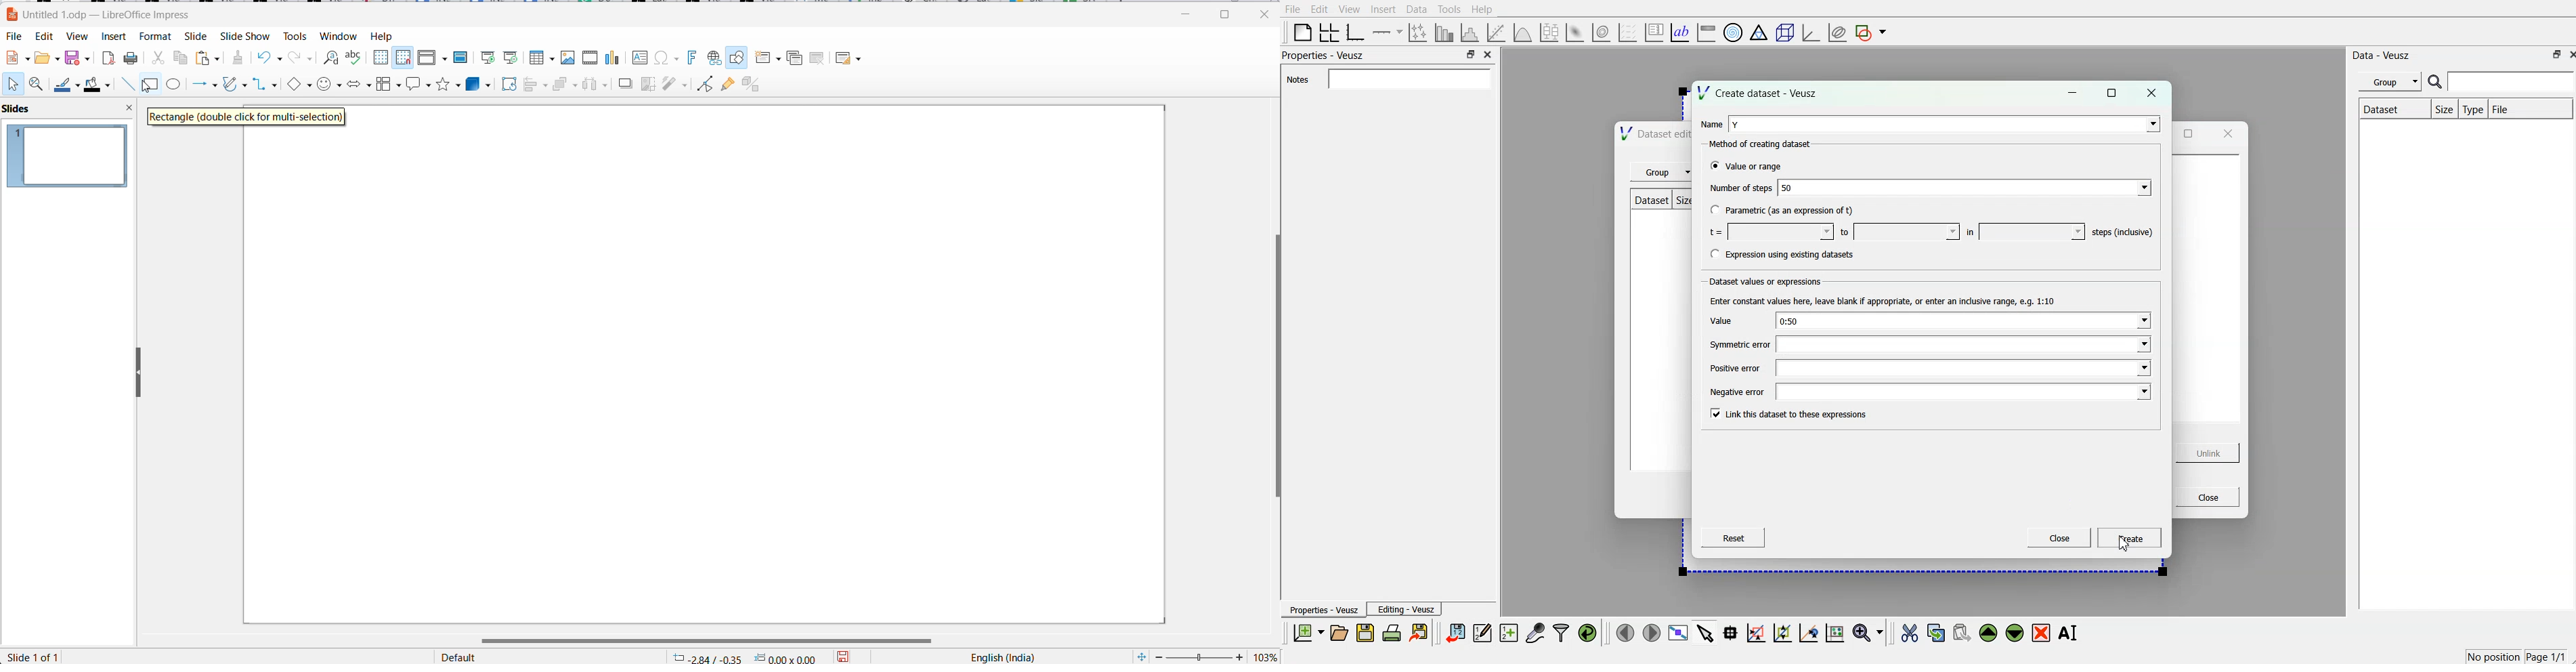 The image size is (2576, 672). What do you see at coordinates (206, 85) in the screenshot?
I see `line and arrows` at bounding box center [206, 85].